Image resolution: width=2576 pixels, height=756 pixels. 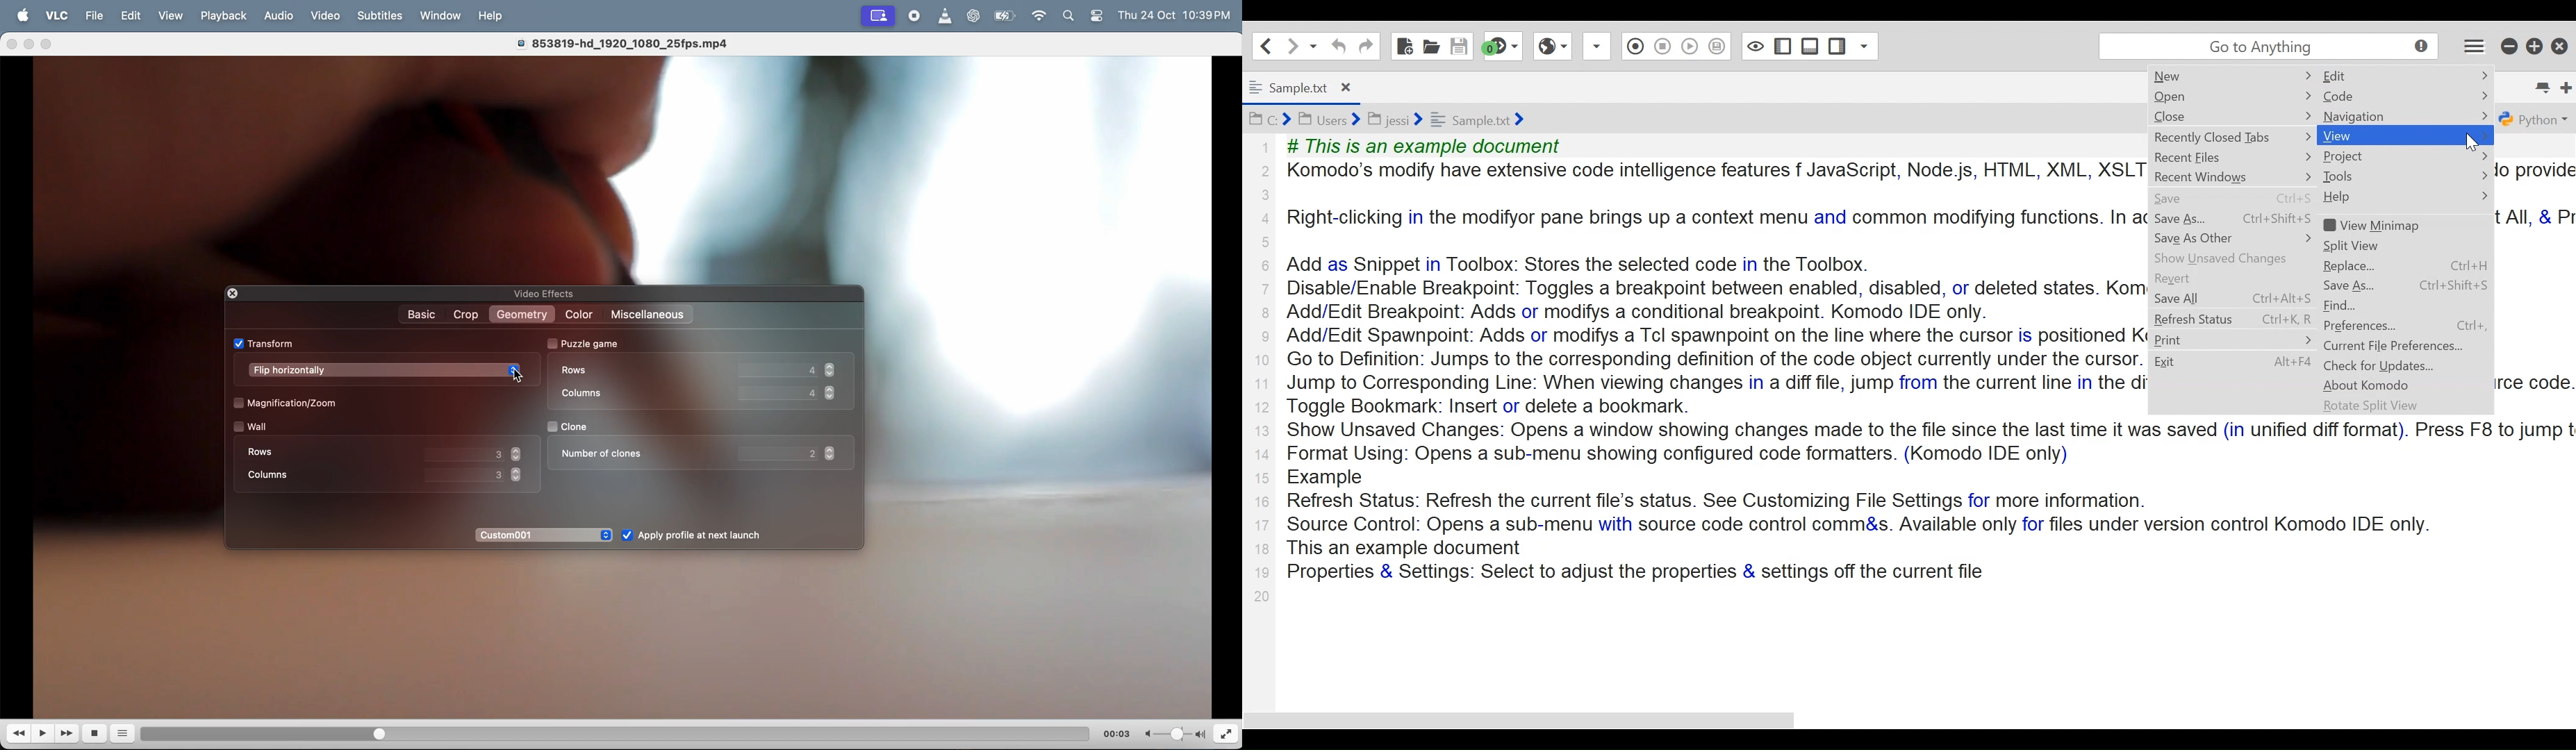 What do you see at coordinates (2351, 156) in the screenshot?
I see `Project` at bounding box center [2351, 156].